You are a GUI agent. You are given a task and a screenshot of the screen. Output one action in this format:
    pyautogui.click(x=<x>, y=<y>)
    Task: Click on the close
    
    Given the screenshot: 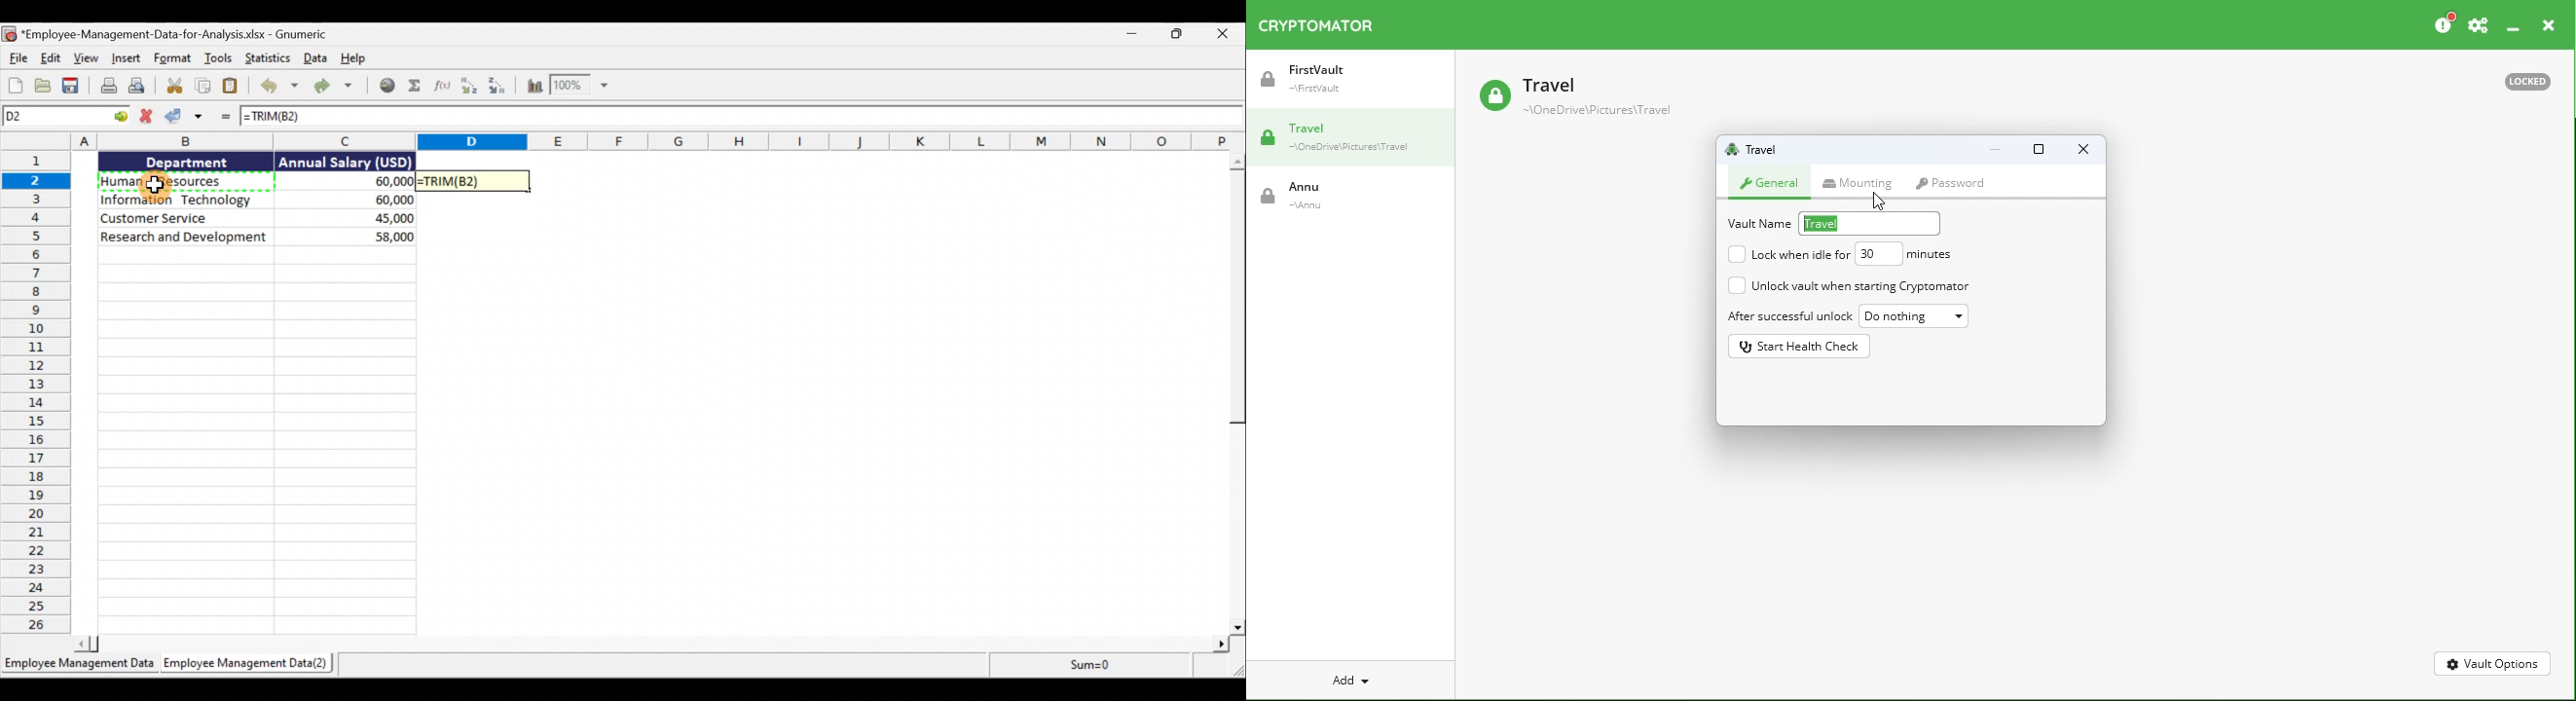 What is the action you would take?
    pyautogui.click(x=1224, y=39)
    